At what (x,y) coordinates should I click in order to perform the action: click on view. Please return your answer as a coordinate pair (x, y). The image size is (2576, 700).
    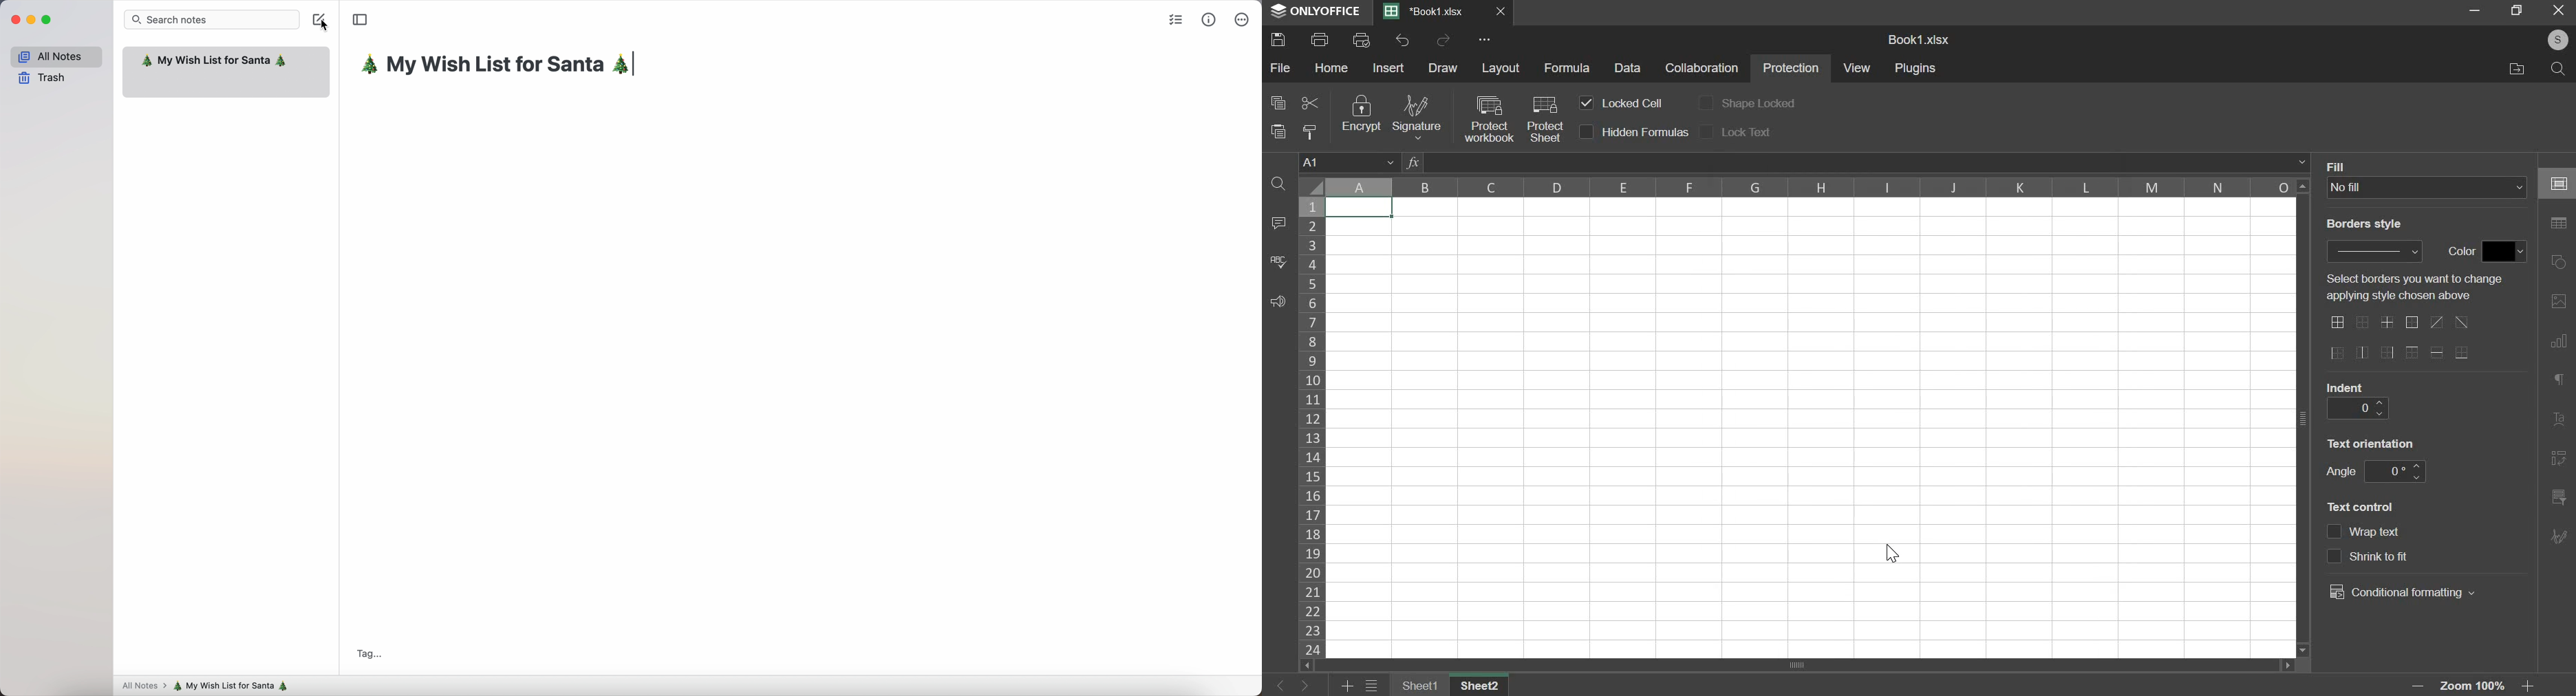
    Looking at the image, I should click on (1858, 67).